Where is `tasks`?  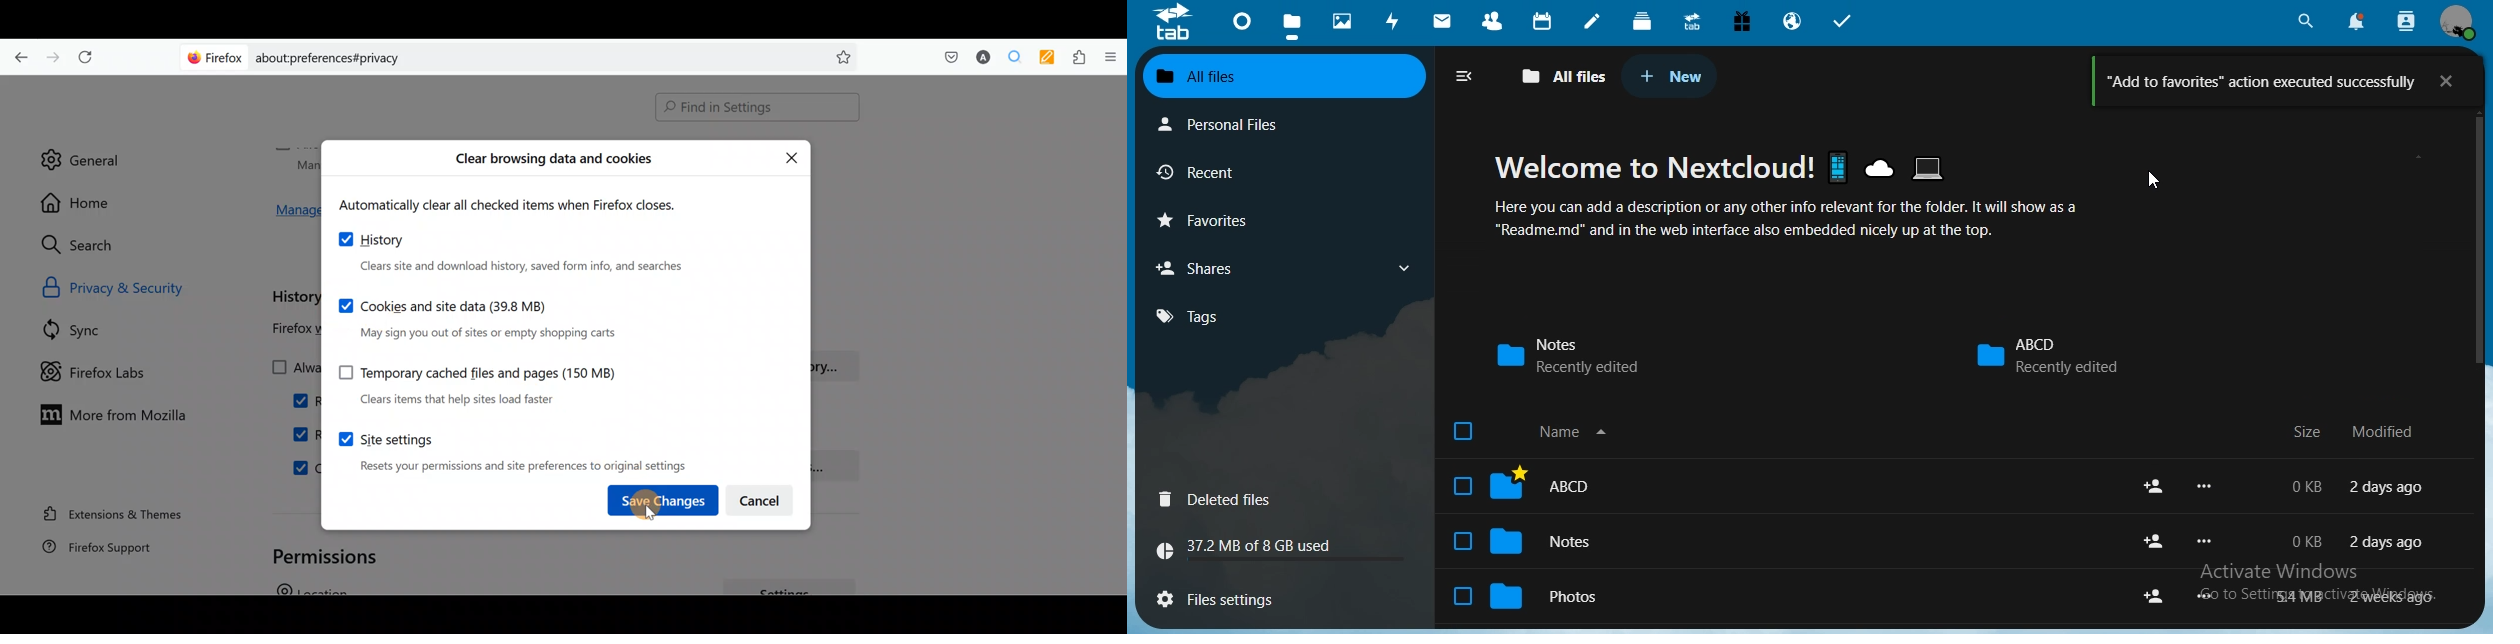 tasks is located at coordinates (1842, 22).